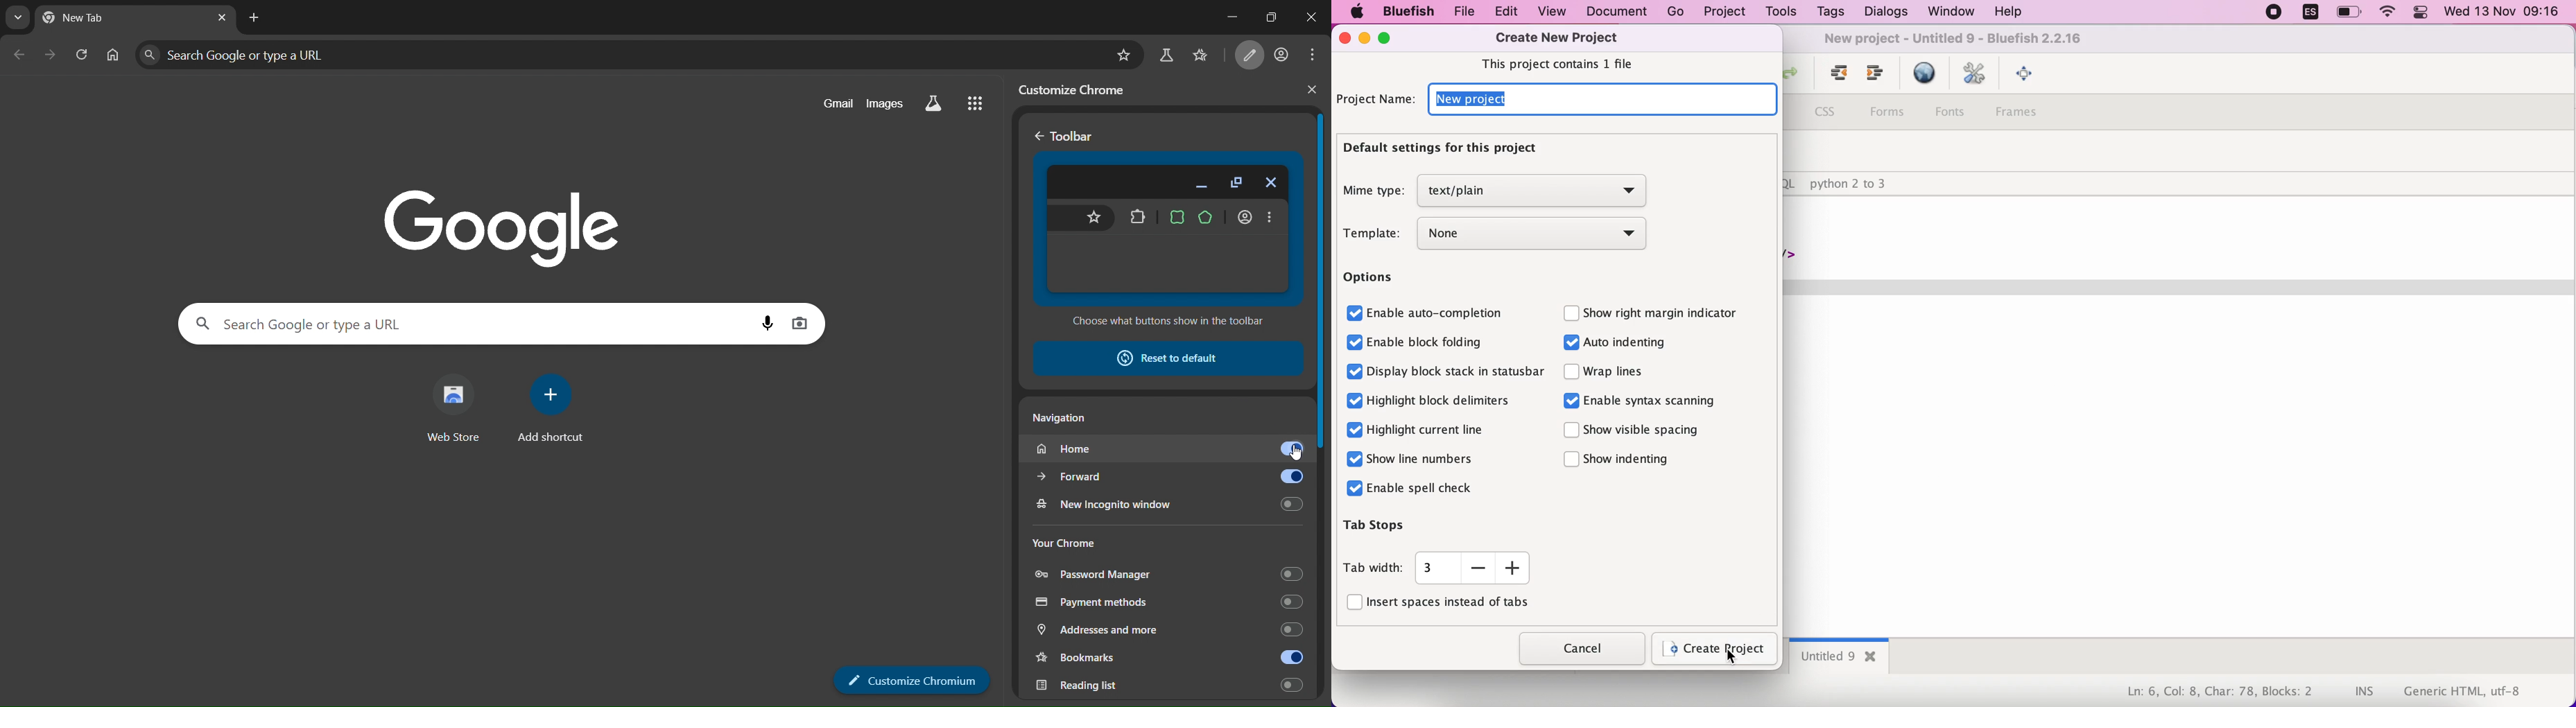 This screenshot has width=2576, height=728. Describe the element at coordinates (2389, 13) in the screenshot. I see `wifi` at that location.